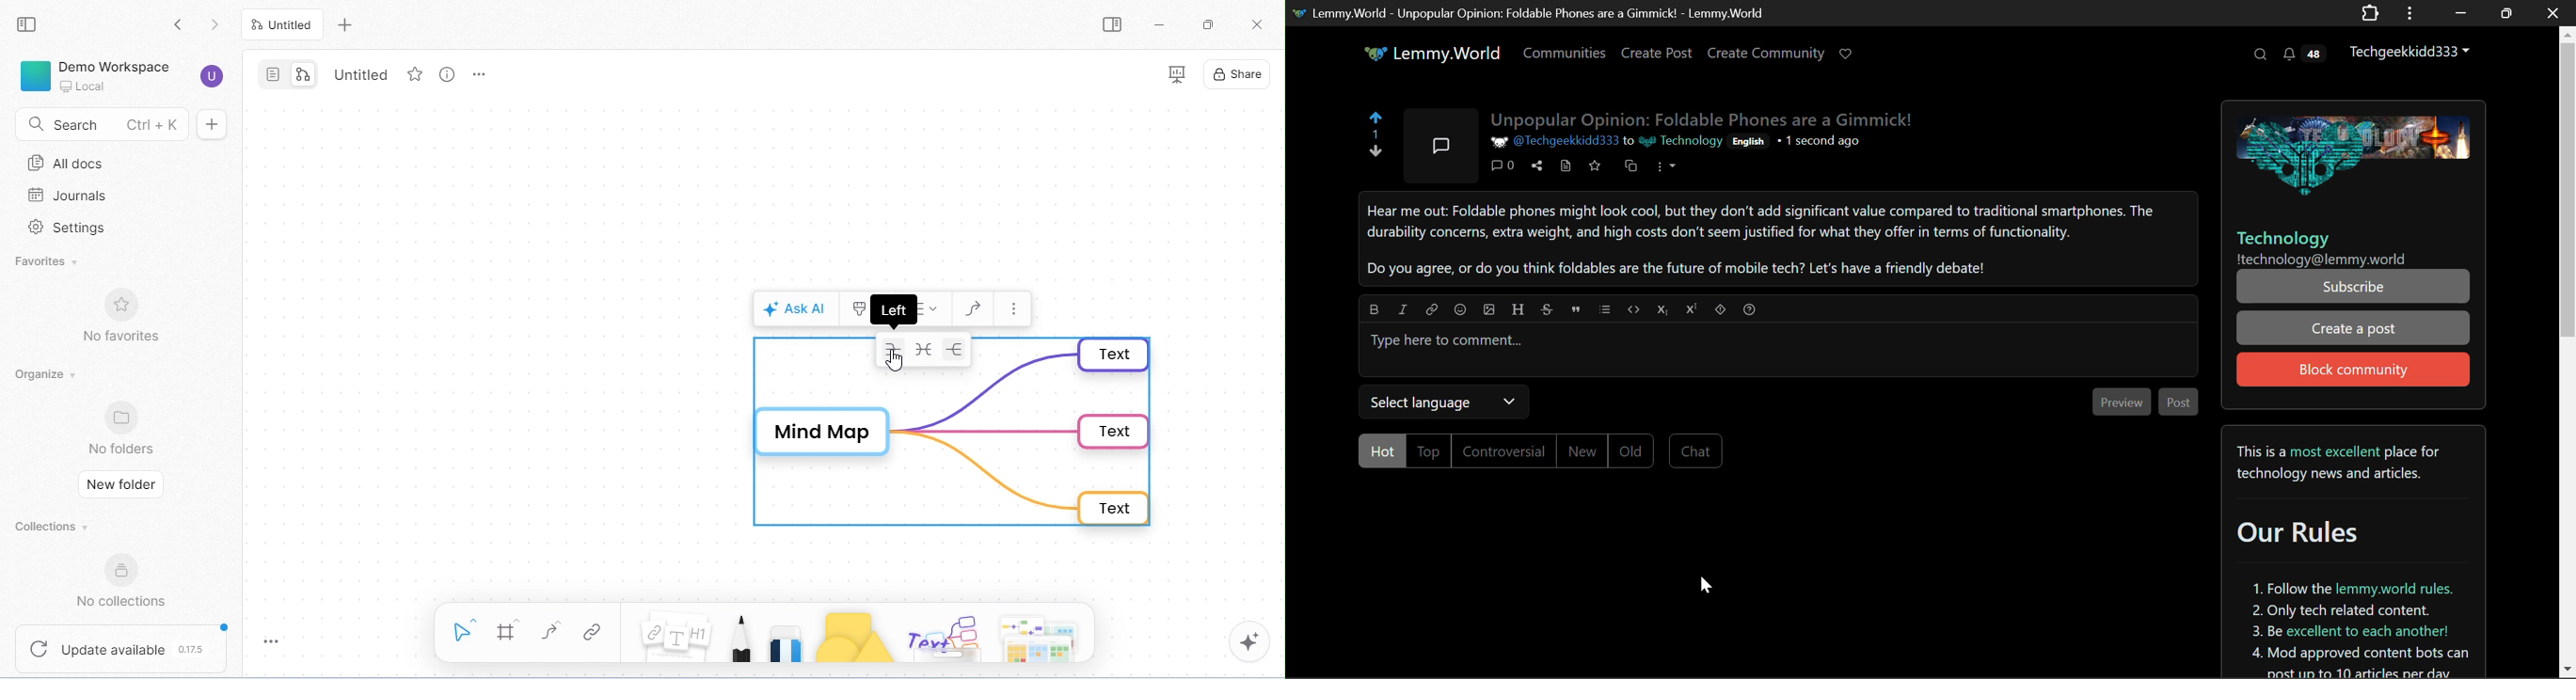 This screenshot has width=2576, height=700. I want to click on Comment Preview, so click(2120, 401).